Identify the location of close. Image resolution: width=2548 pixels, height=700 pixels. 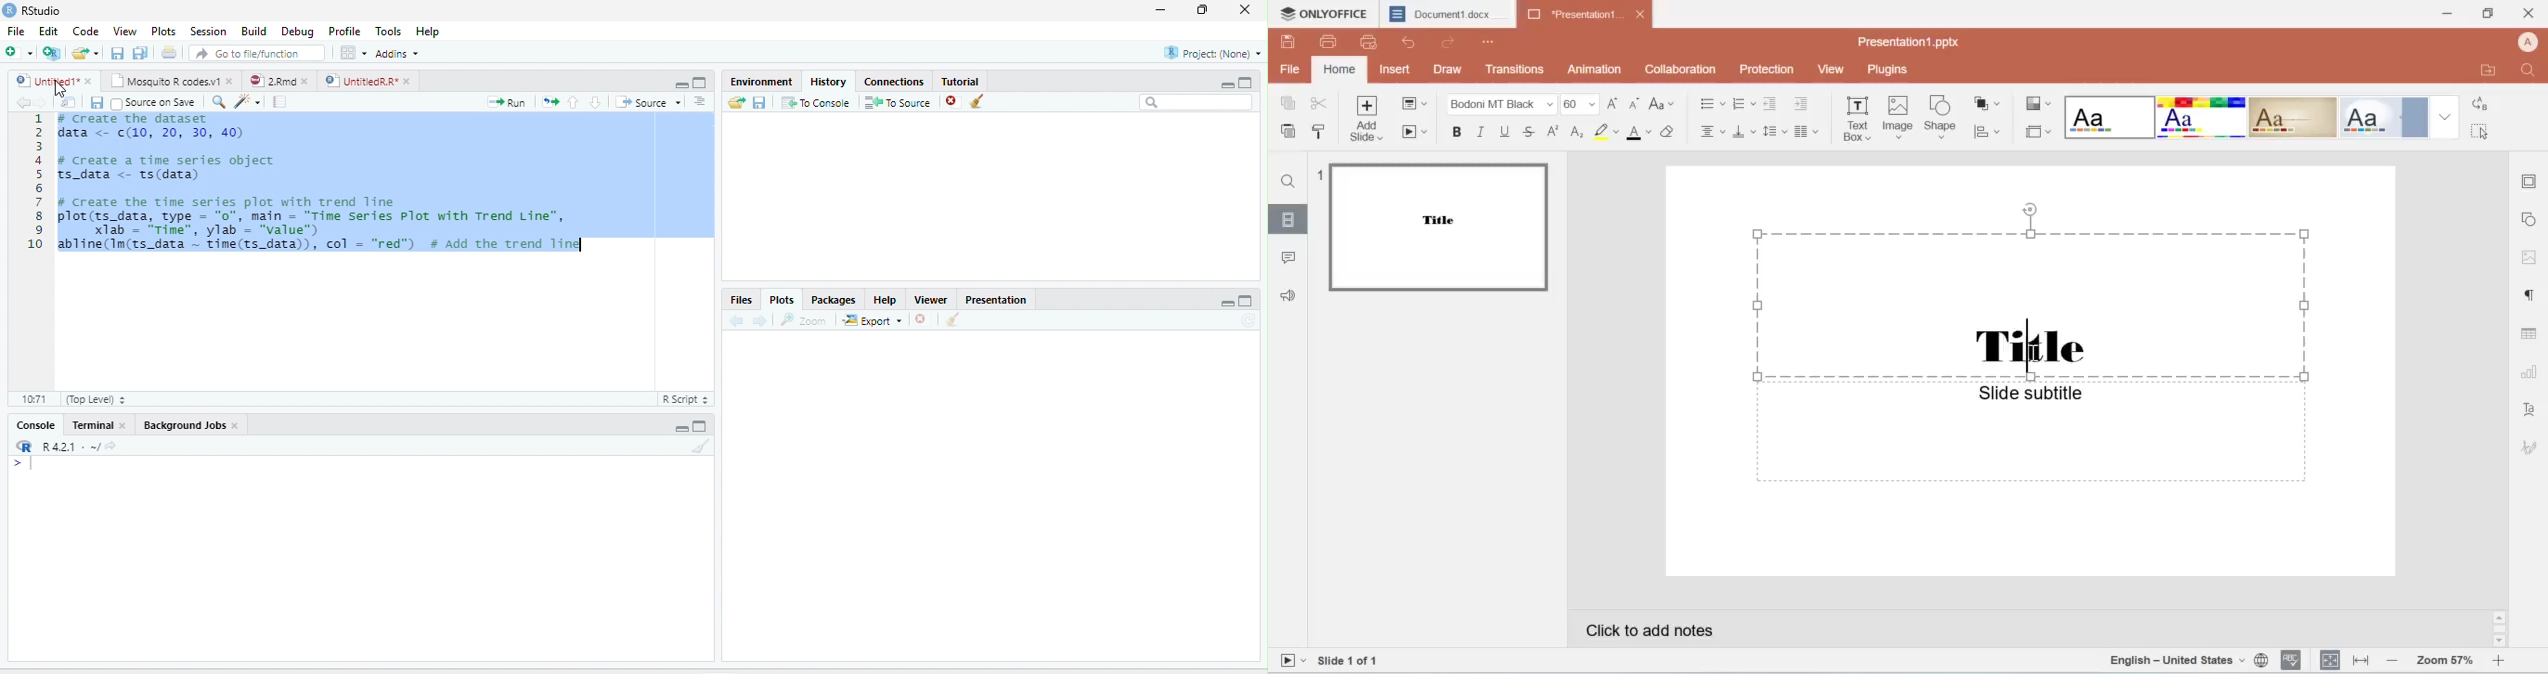
(407, 81).